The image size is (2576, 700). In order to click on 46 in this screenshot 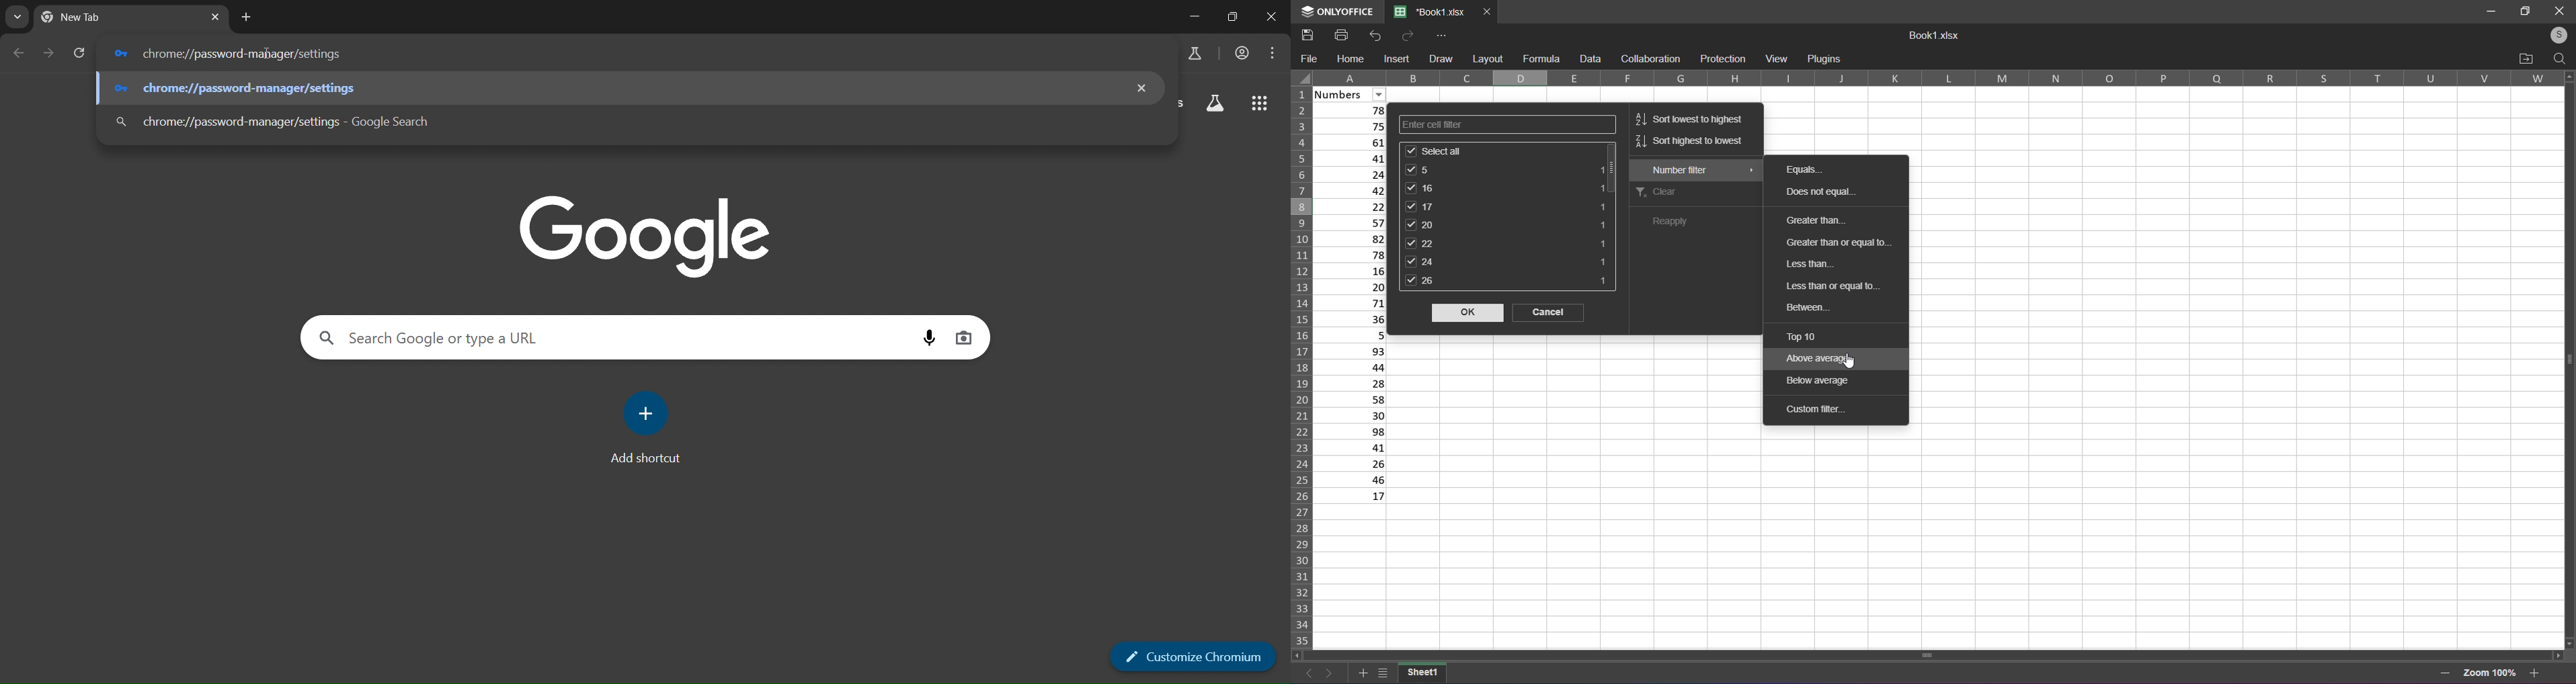, I will do `click(1351, 480)`.